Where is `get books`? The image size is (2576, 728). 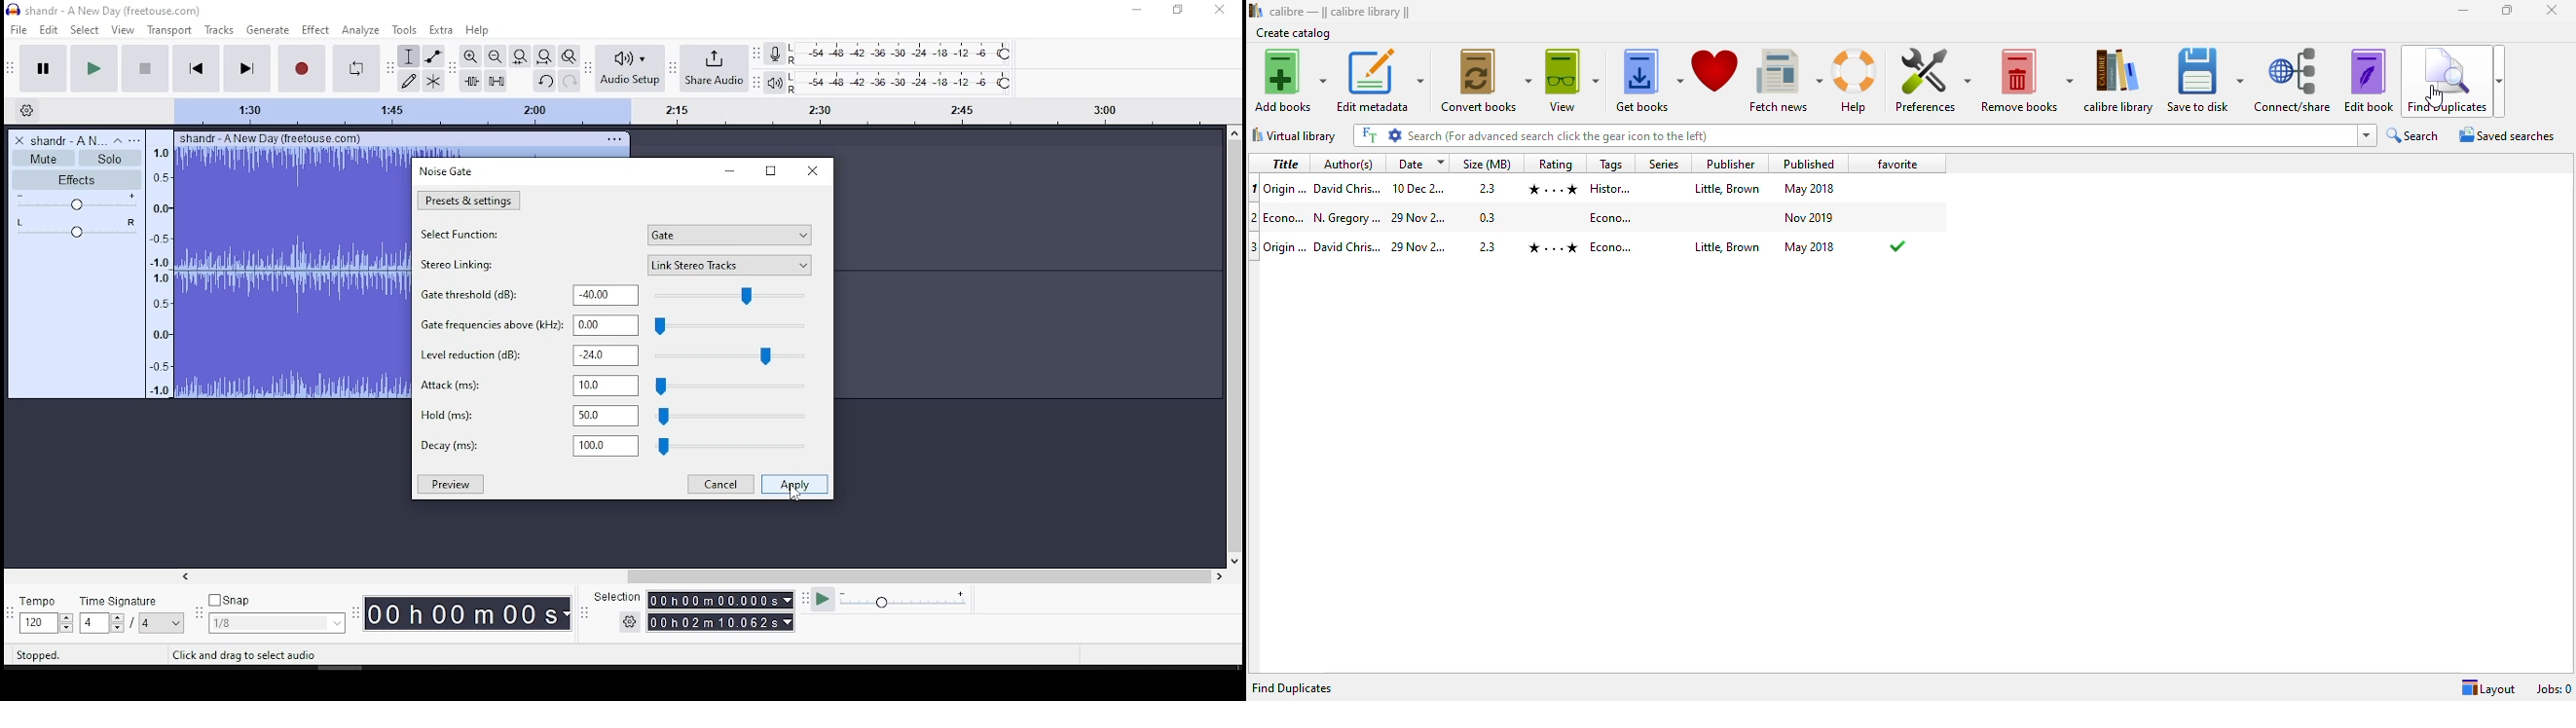 get books is located at coordinates (1647, 79).